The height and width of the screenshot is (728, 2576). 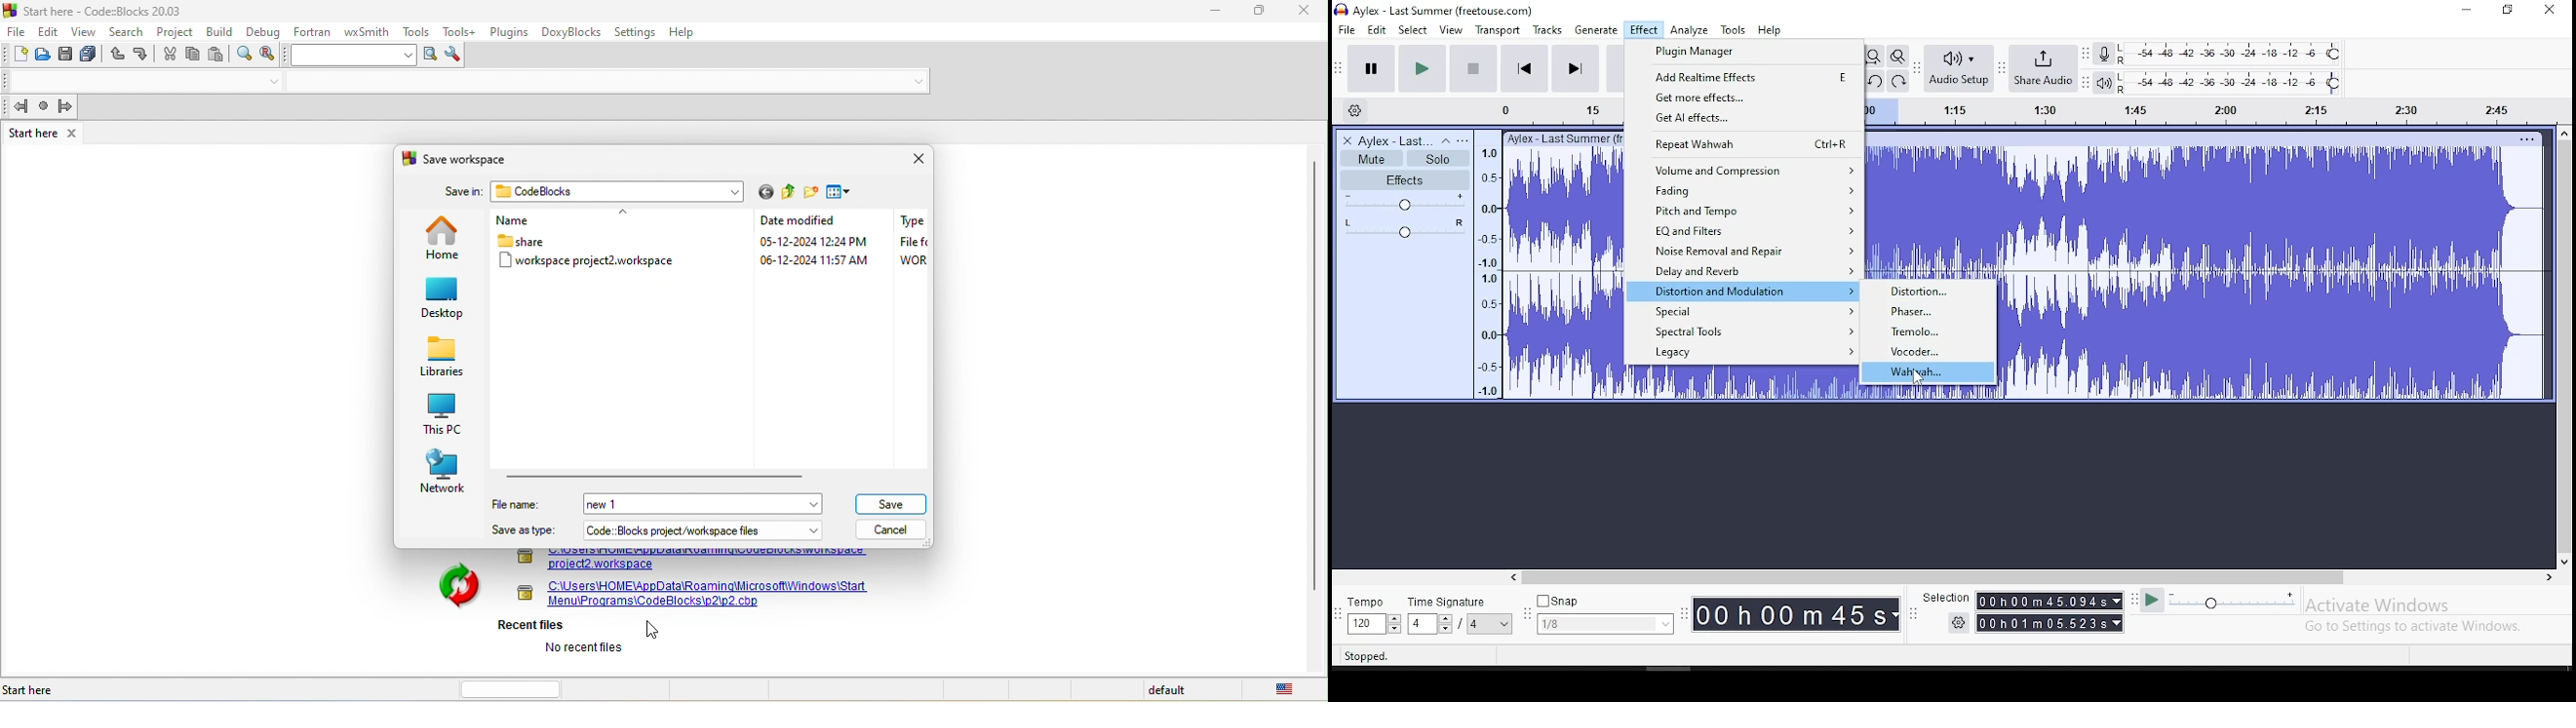 What do you see at coordinates (704, 530) in the screenshot?
I see `Code: Blocks project/workspace files ` at bounding box center [704, 530].